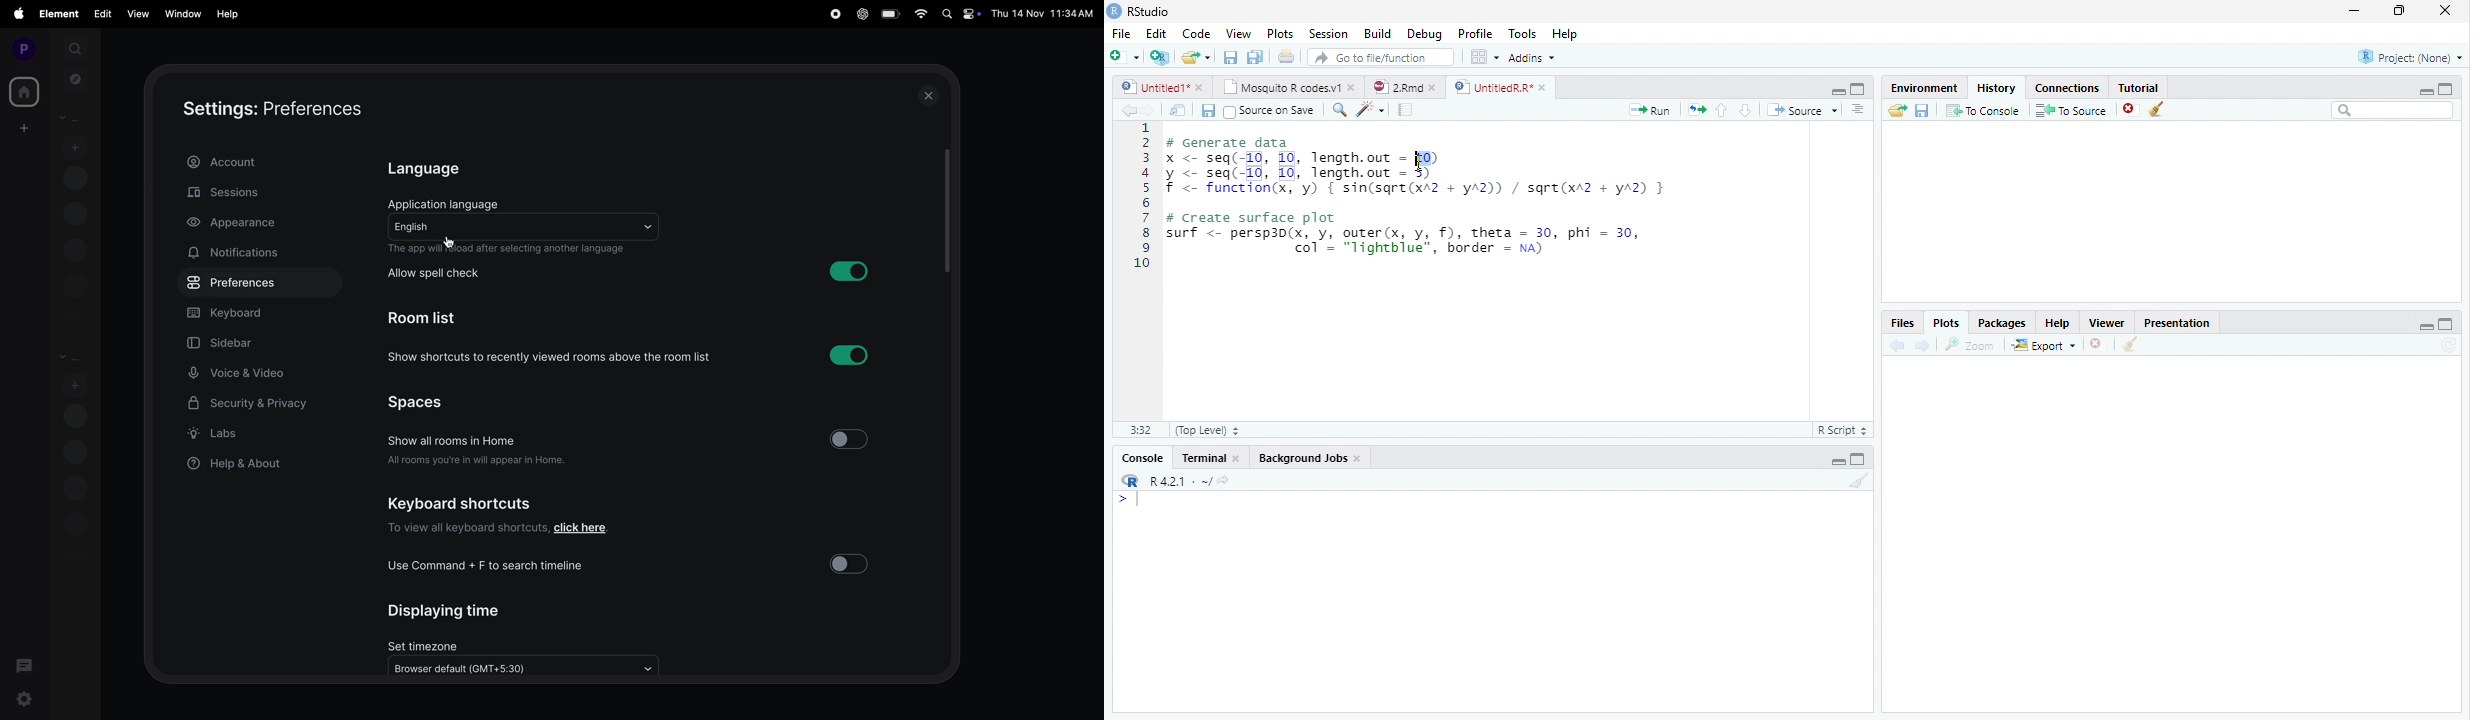 This screenshot has width=2492, height=728. Describe the element at coordinates (1155, 33) in the screenshot. I see `Edit` at that location.